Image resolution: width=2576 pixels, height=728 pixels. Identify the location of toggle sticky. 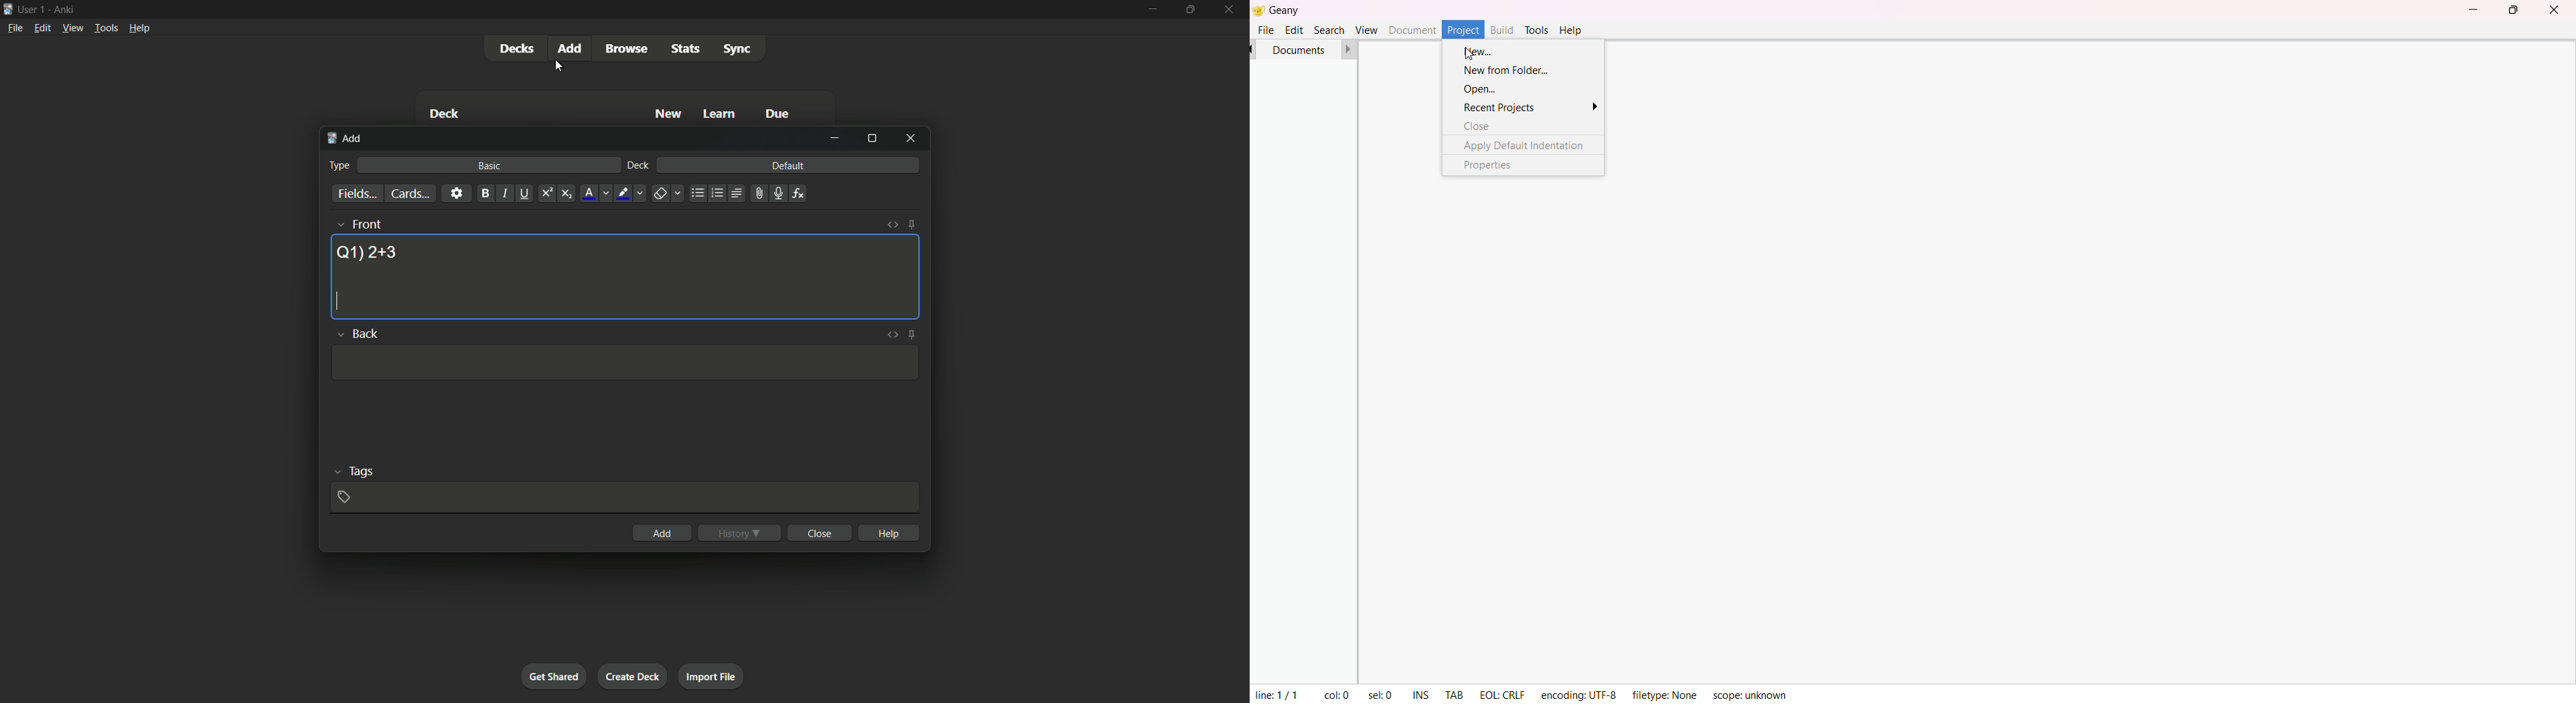
(912, 225).